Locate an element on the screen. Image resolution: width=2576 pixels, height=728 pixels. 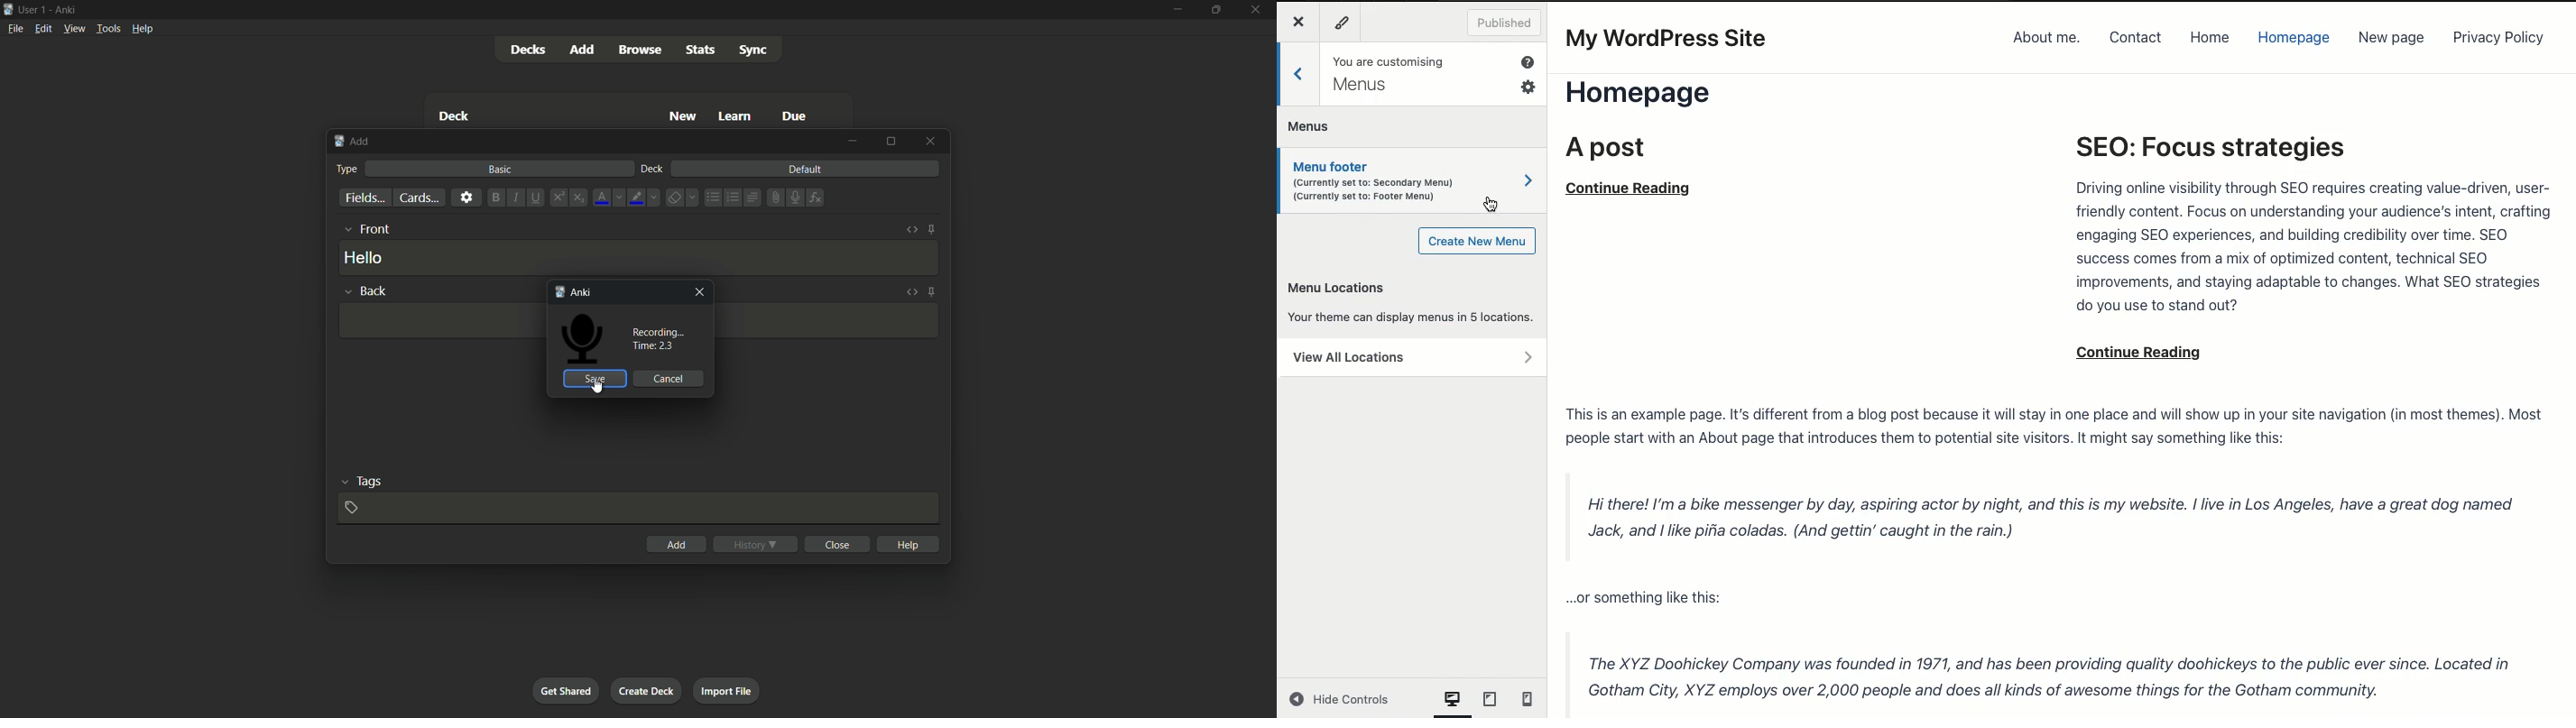
My WordPress Site is located at coordinates (1670, 40).